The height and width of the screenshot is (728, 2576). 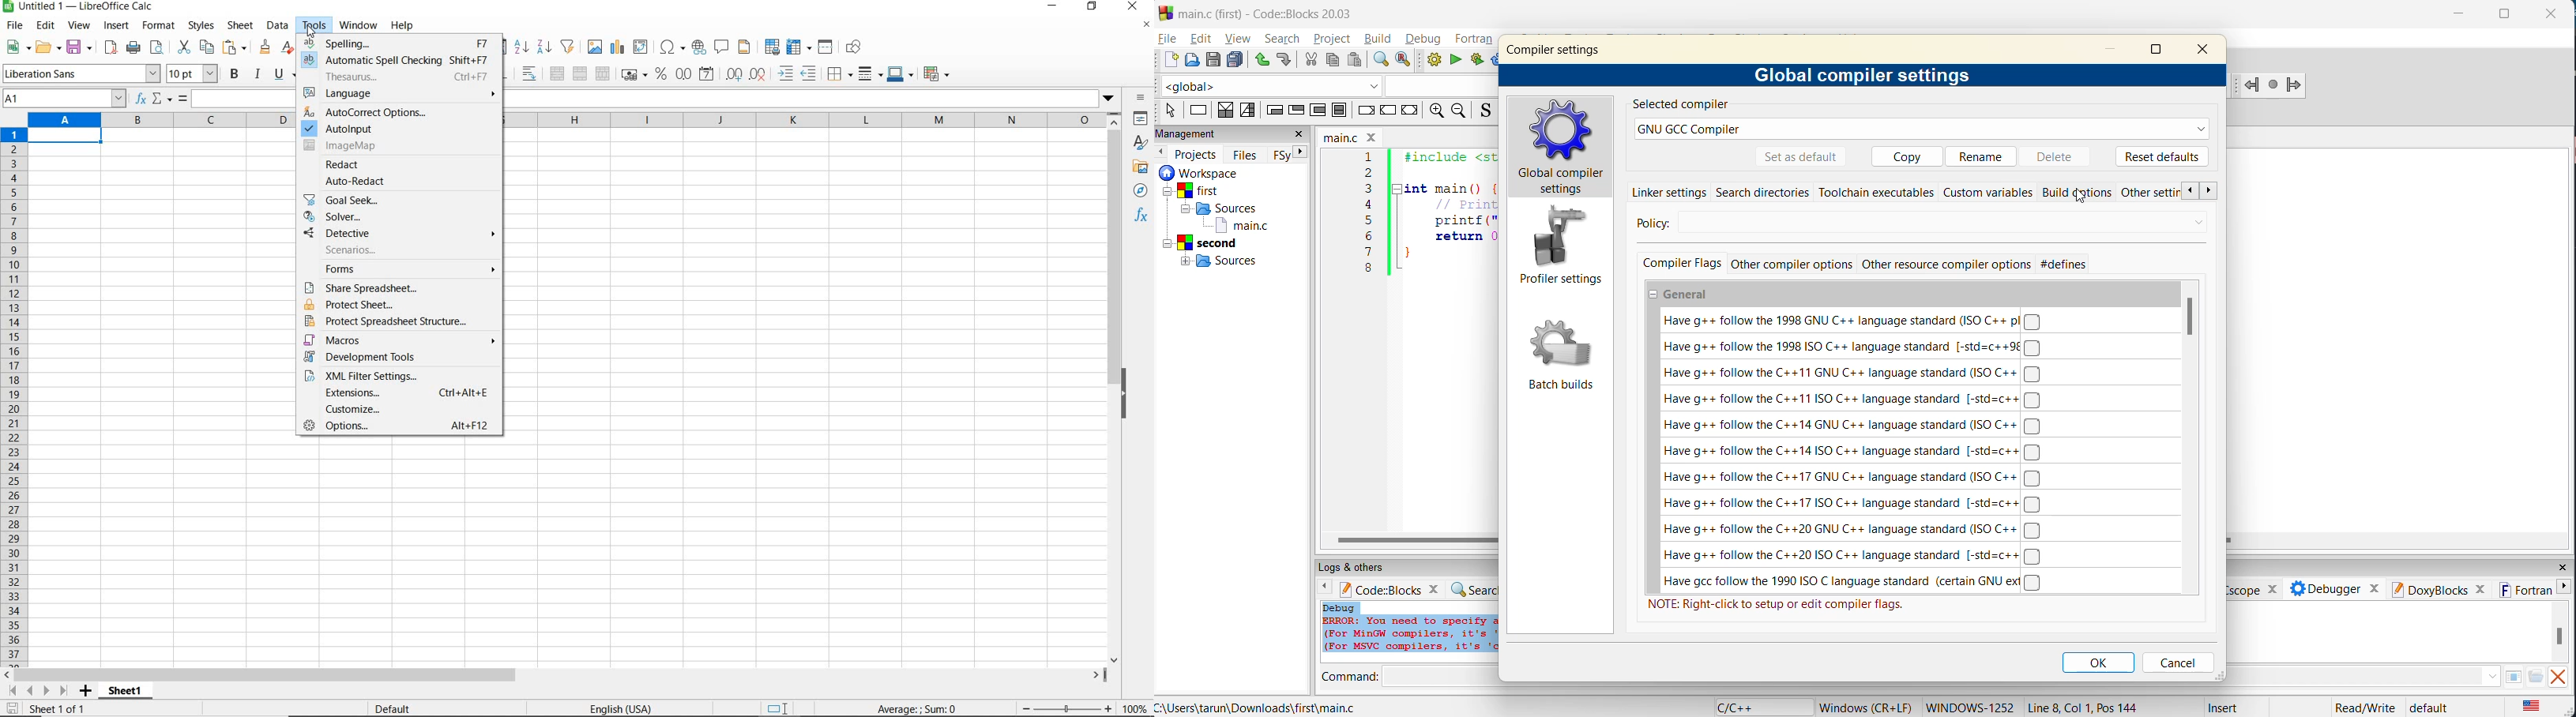 I want to click on insert or edit pivot table, so click(x=642, y=47).